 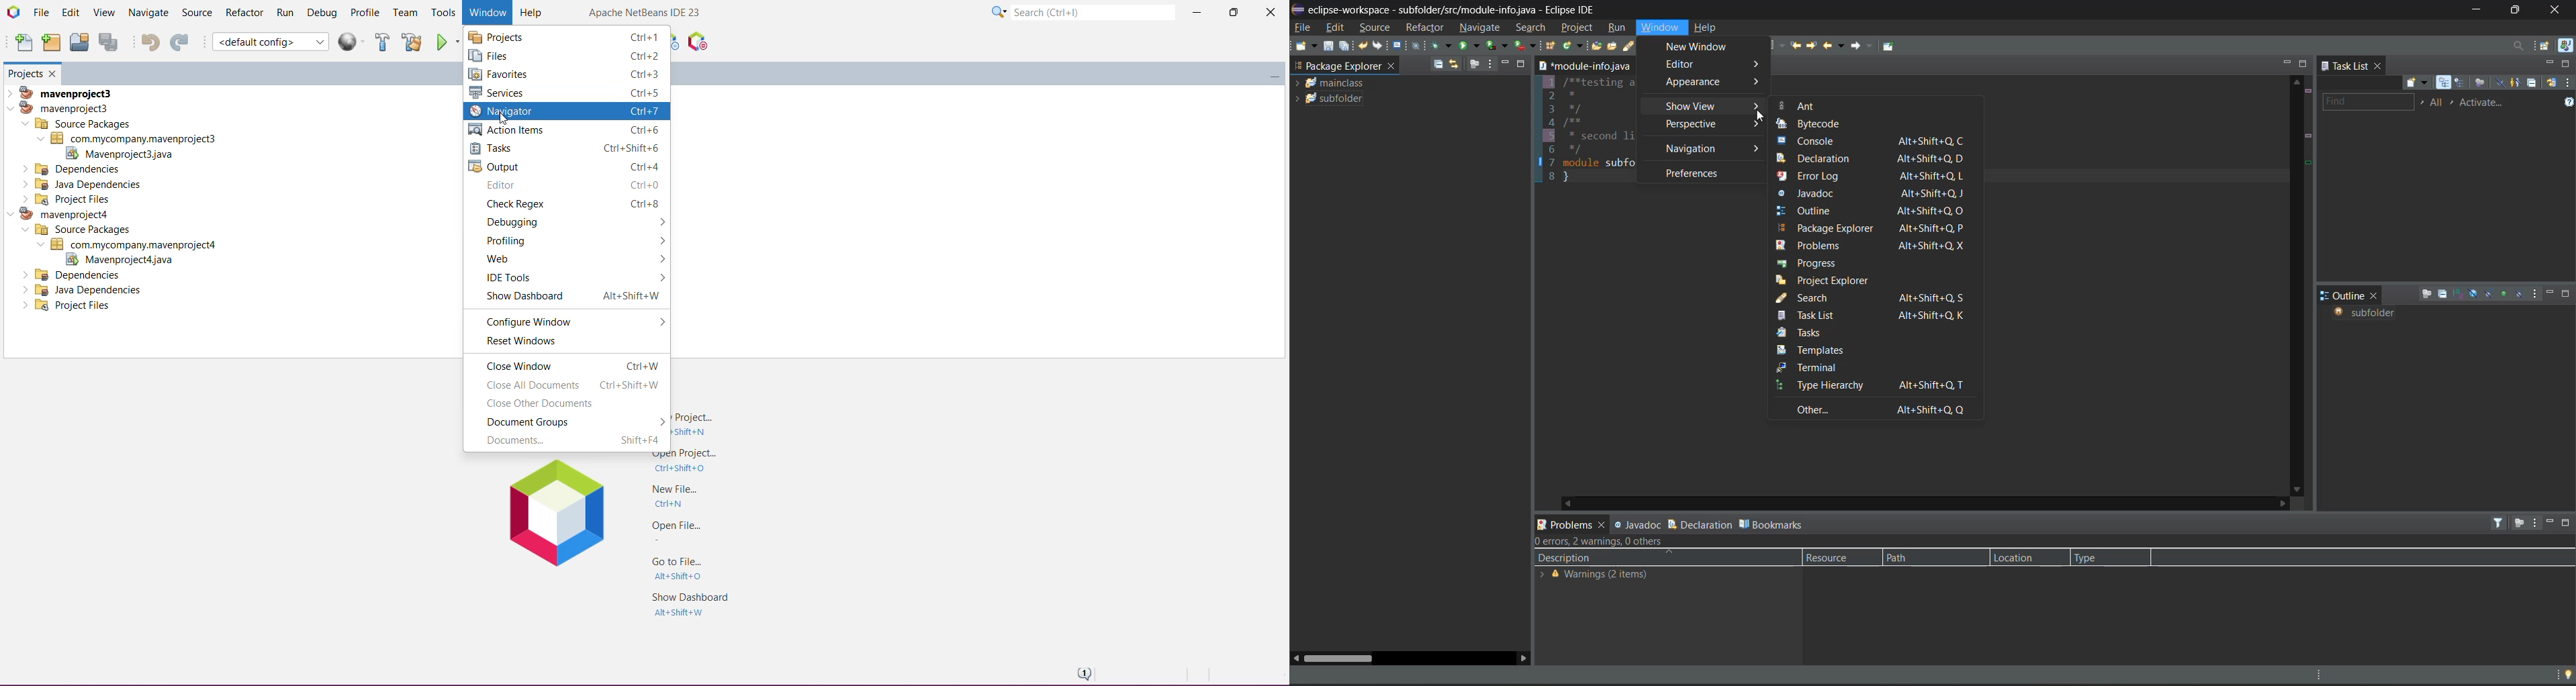 I want to click on » eclipse-workspace - subfolder/src/module-info.java - Eclipse IDE, so click(x=1460, y=8).